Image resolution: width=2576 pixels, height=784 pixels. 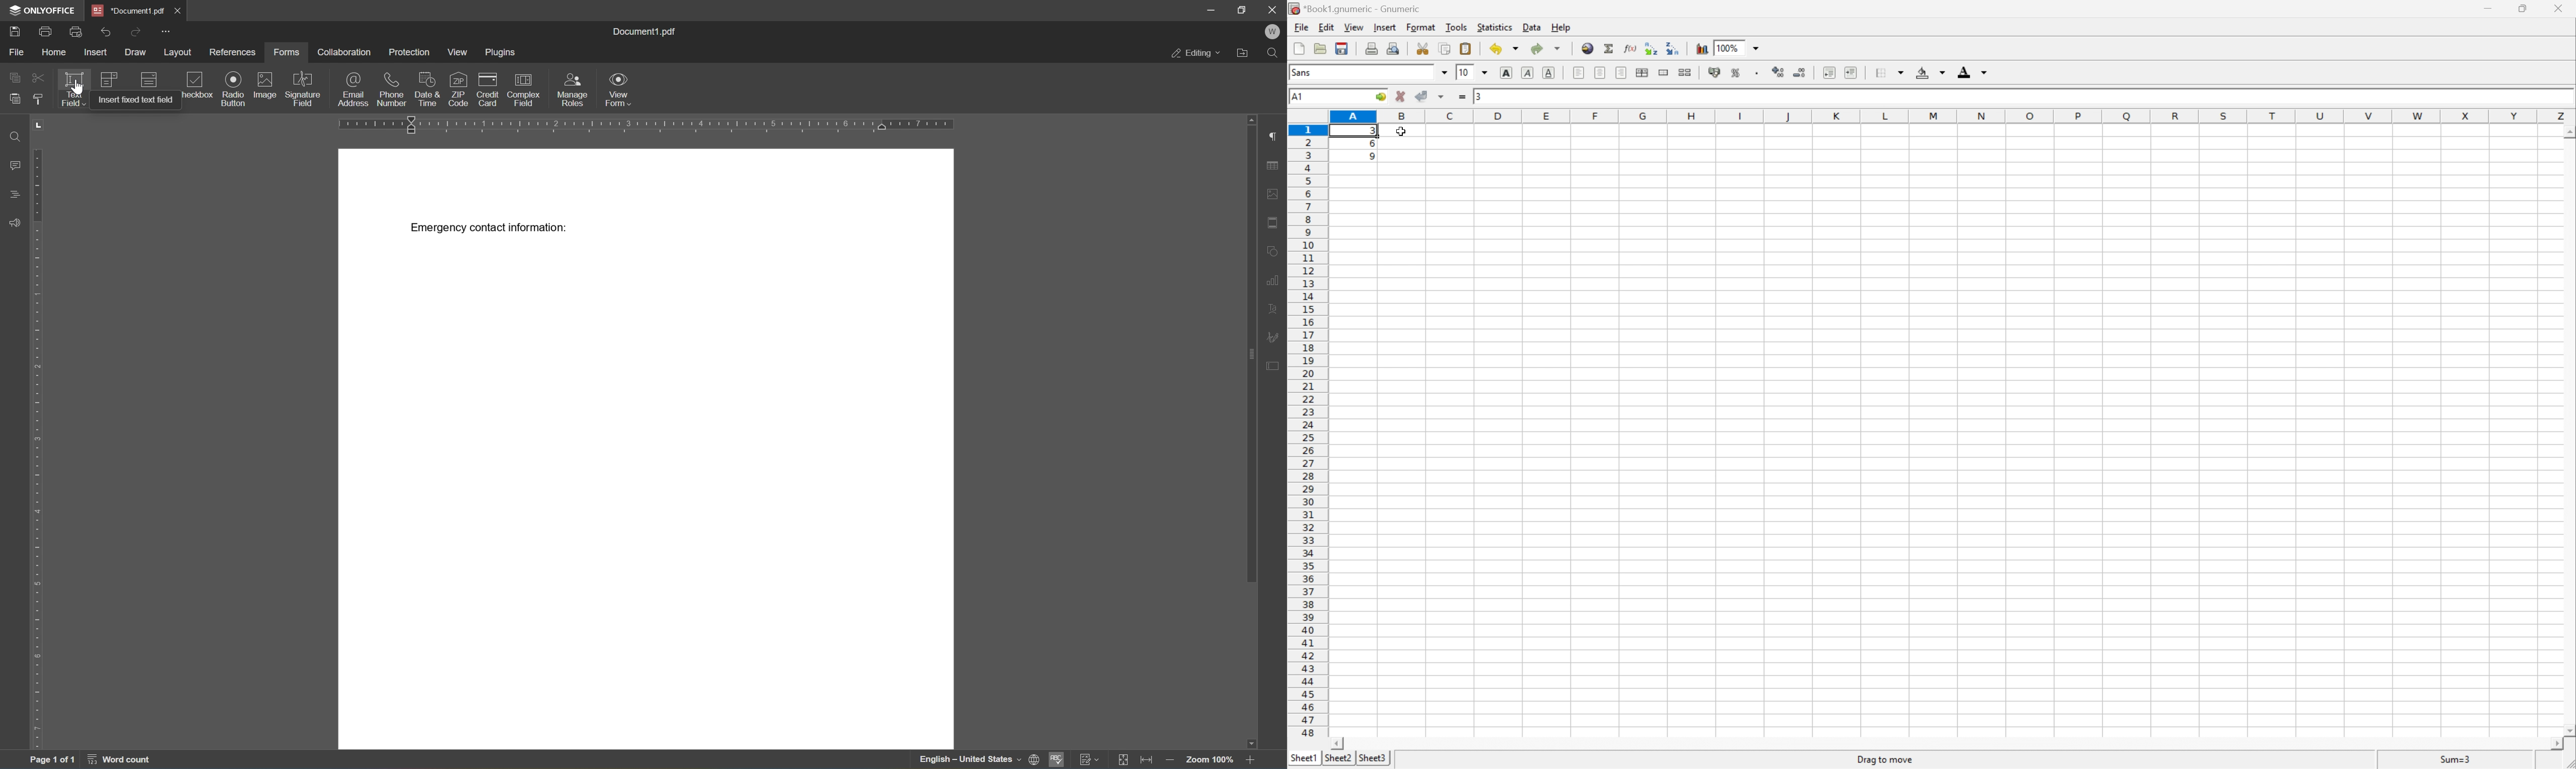 What do you see at coordinates (1193, 54) in the screenshot?
I see `editing` at bounding box center [1193, 54].